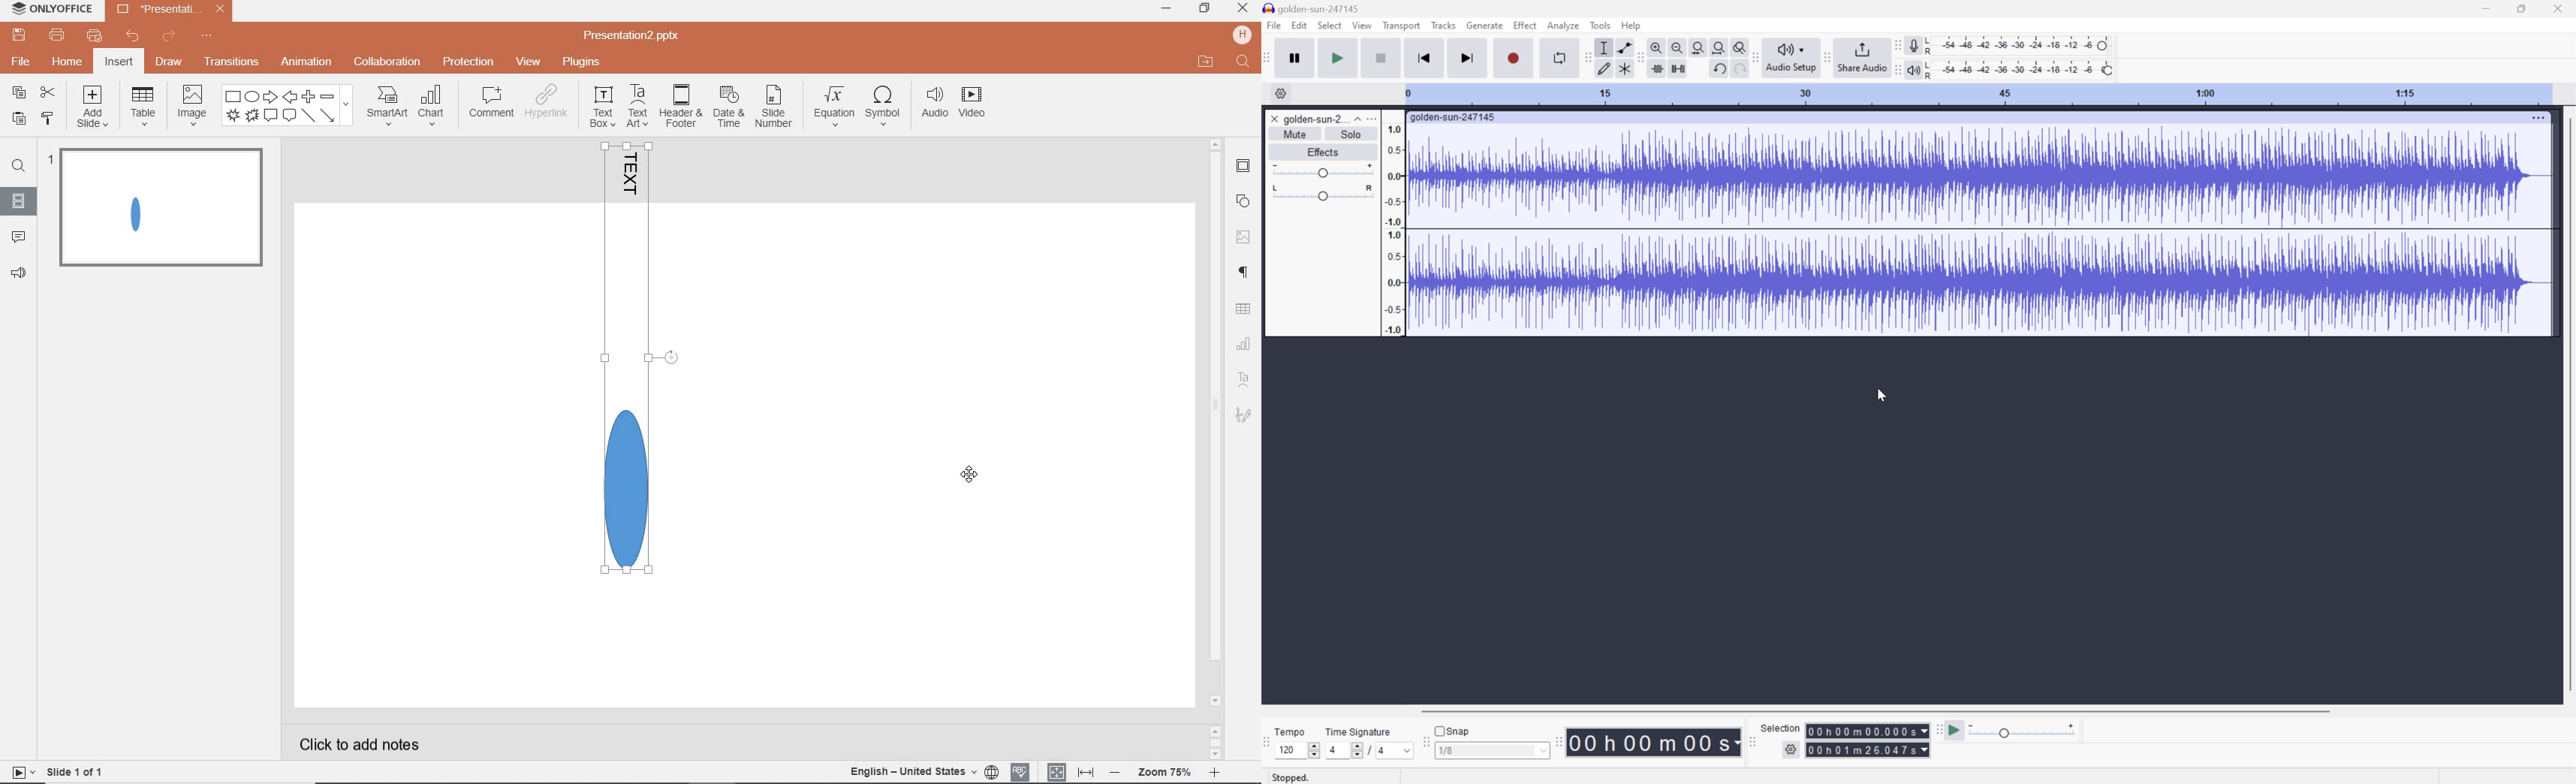  I want to click on Presentation2.pptx, so click(632, 36).